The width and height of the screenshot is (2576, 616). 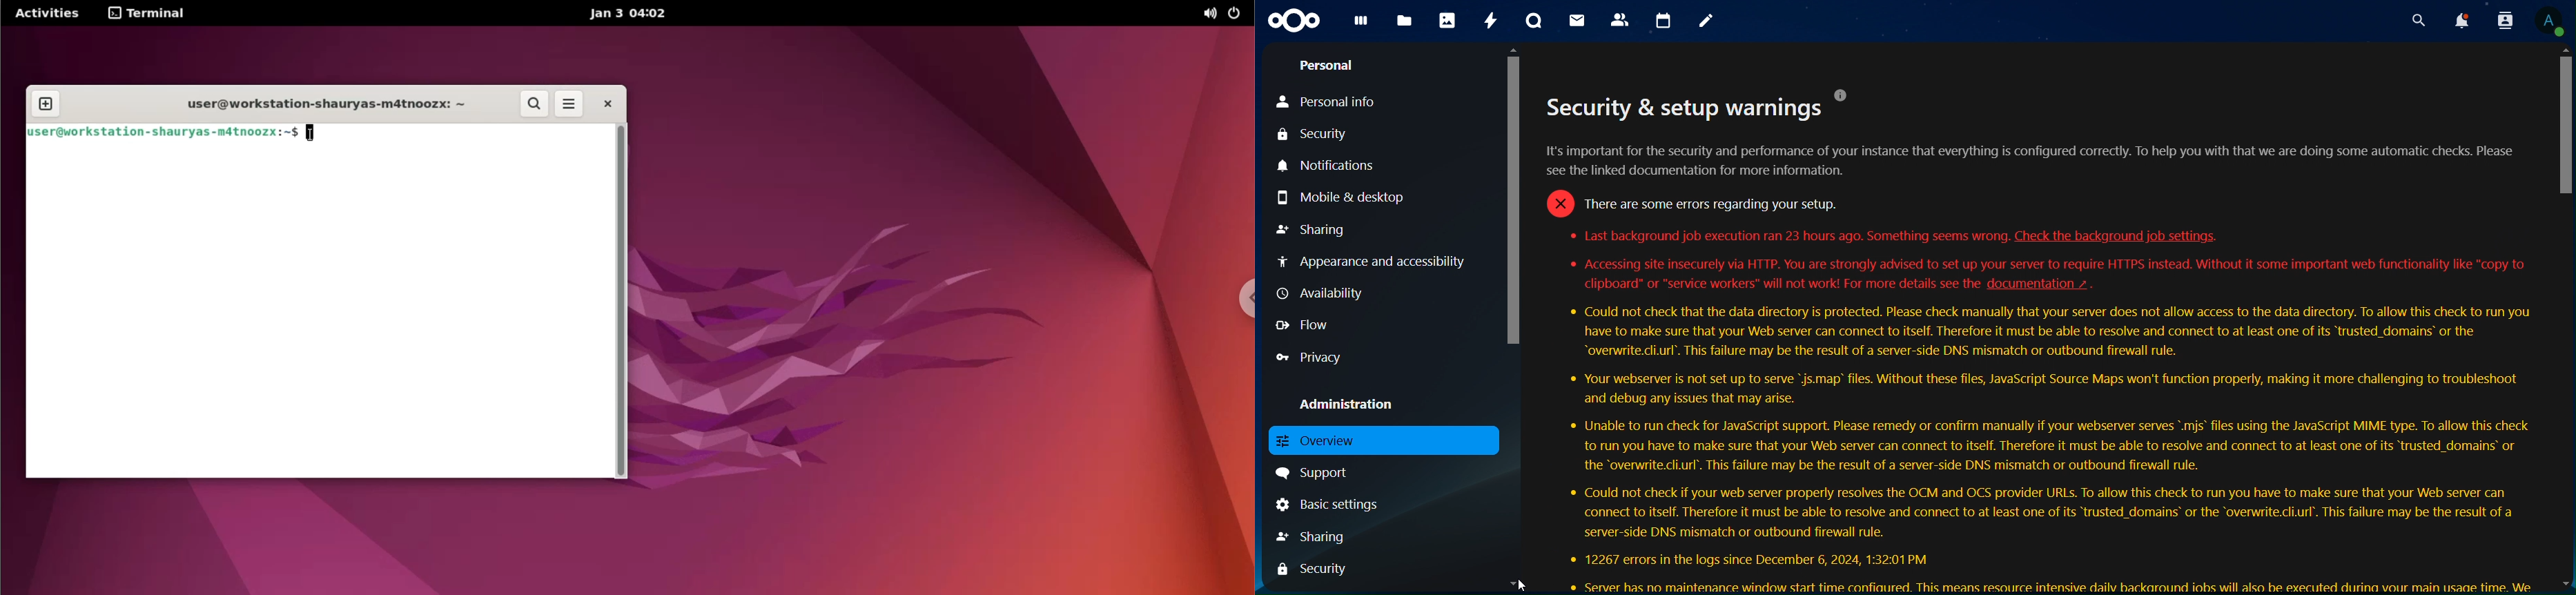 I want to click on files, so click(x=1405, y=21).